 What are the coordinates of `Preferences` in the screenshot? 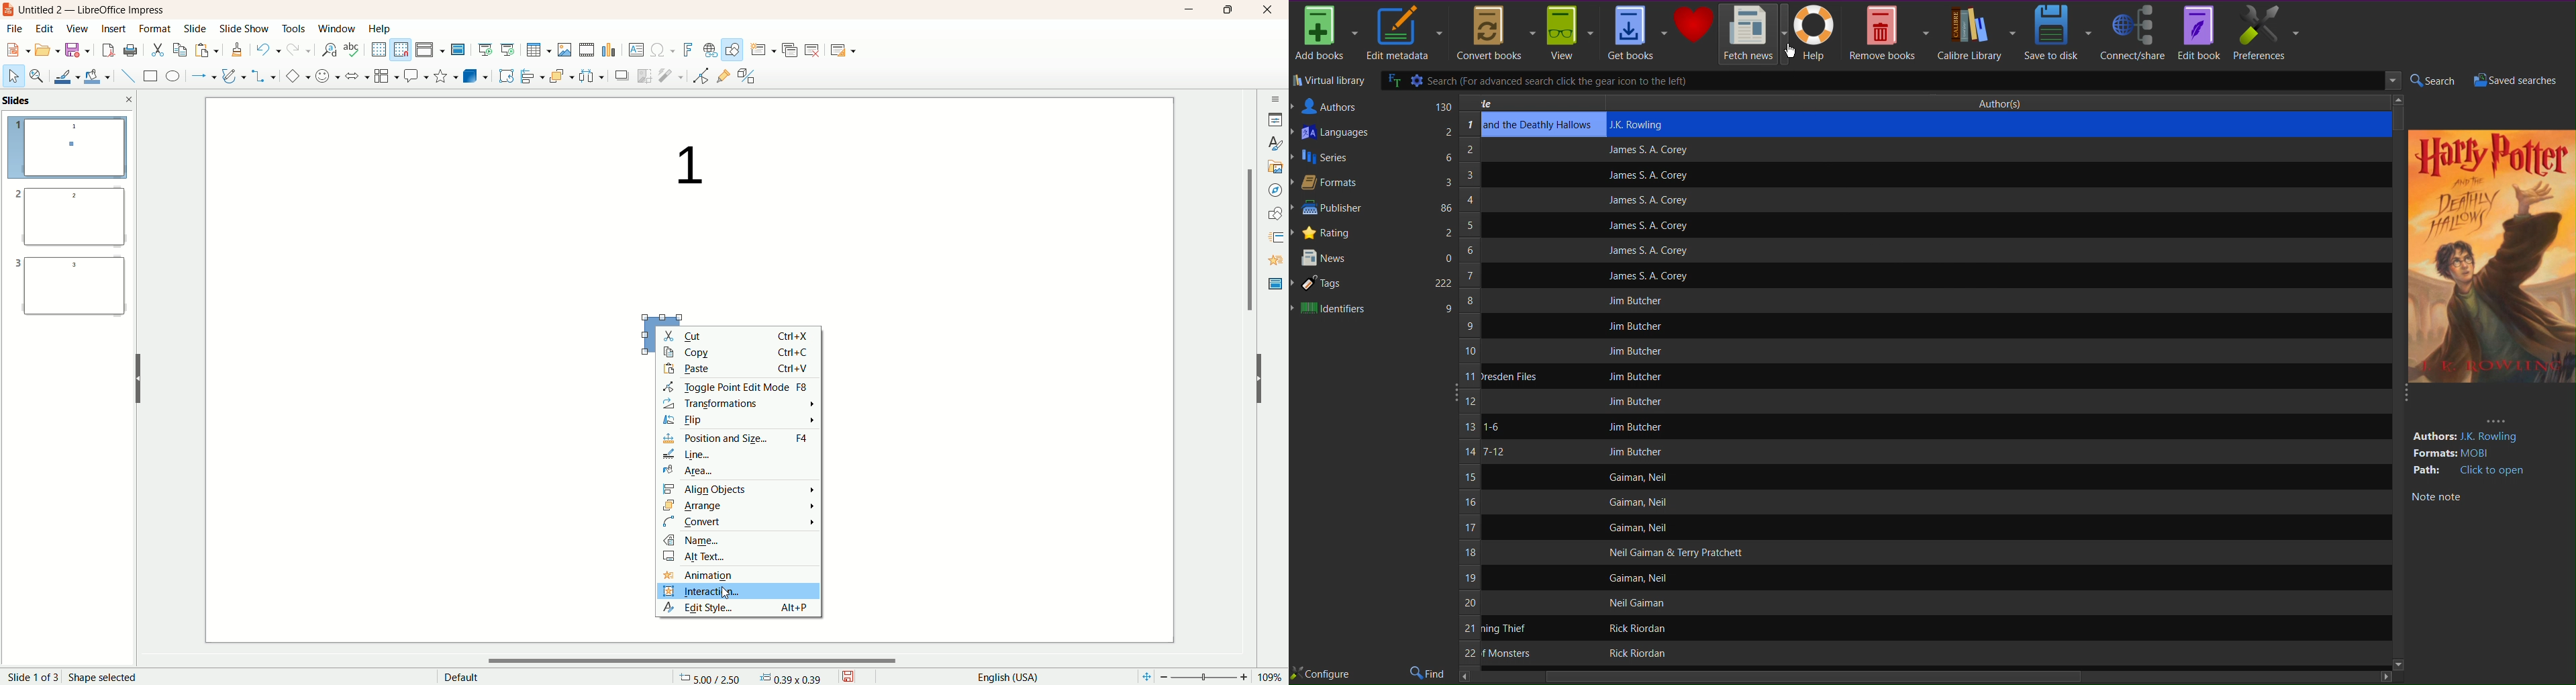 It's located at (2267, 32).